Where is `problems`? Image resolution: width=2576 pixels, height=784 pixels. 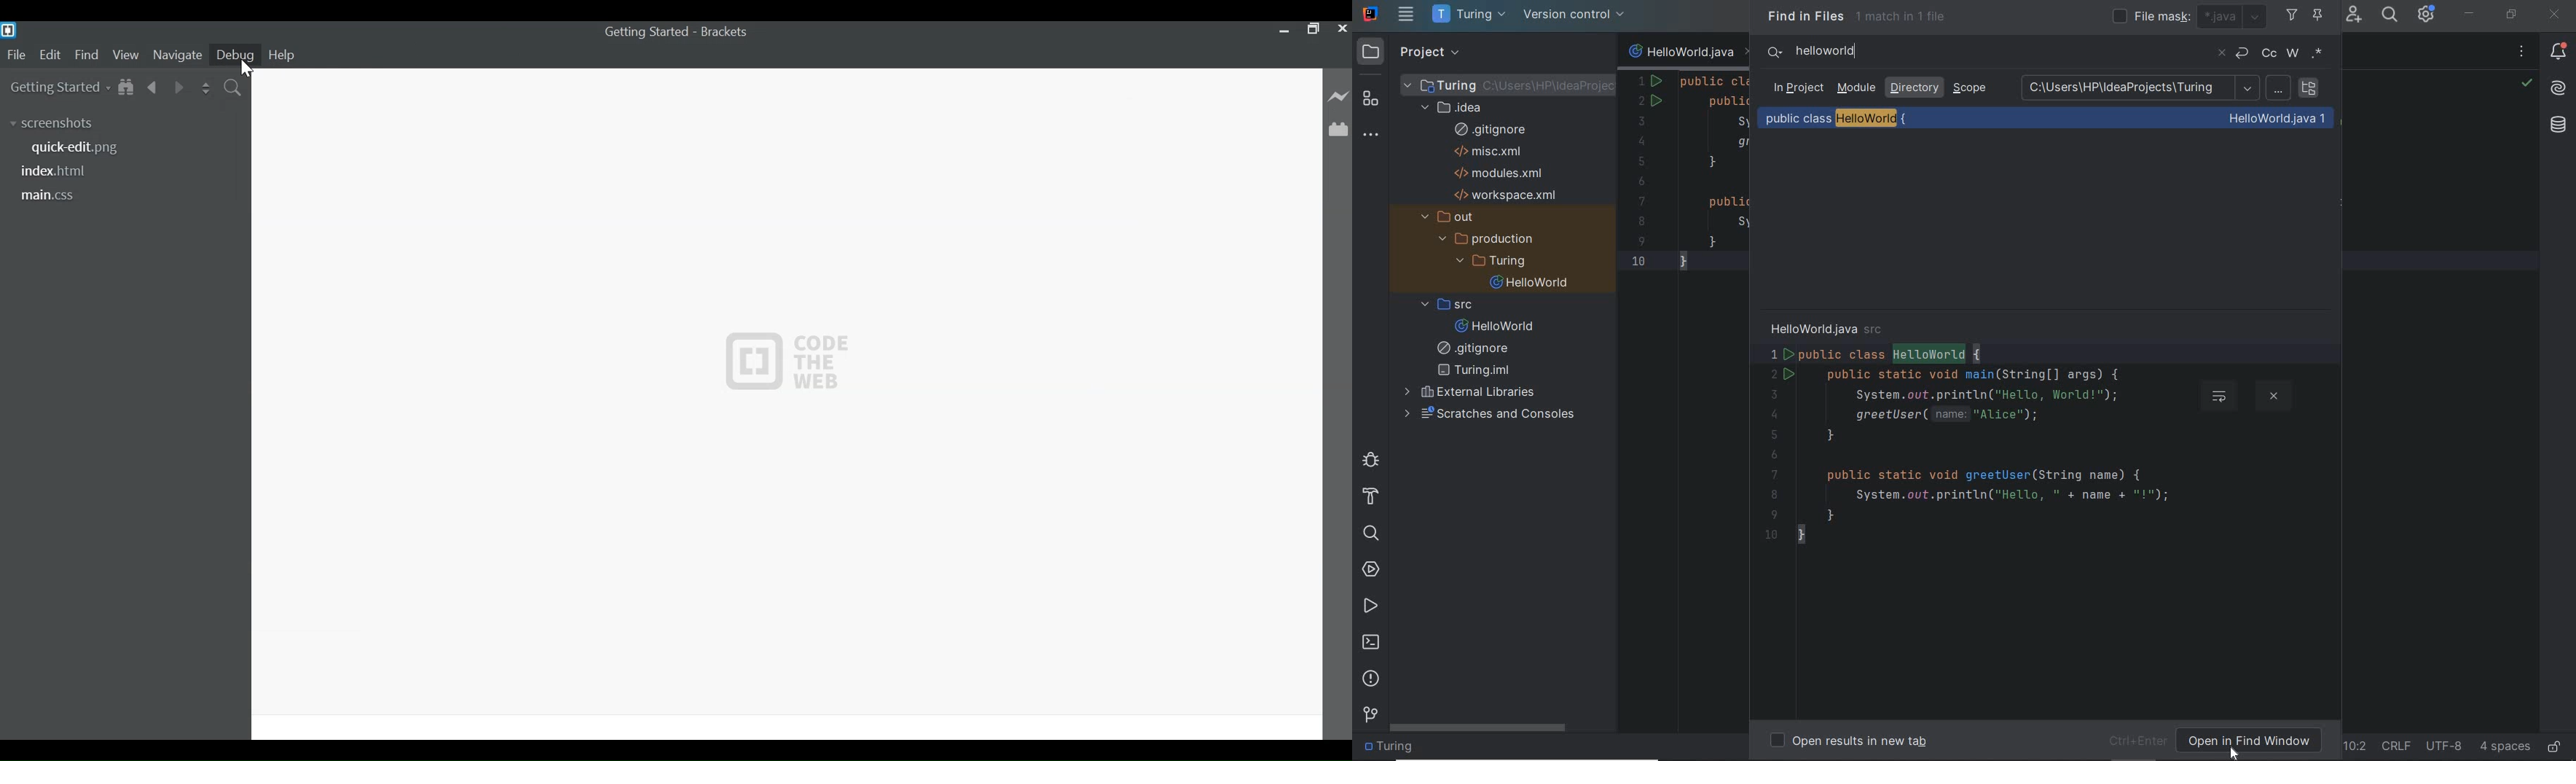 problems is located at coordinates (1371, 679).